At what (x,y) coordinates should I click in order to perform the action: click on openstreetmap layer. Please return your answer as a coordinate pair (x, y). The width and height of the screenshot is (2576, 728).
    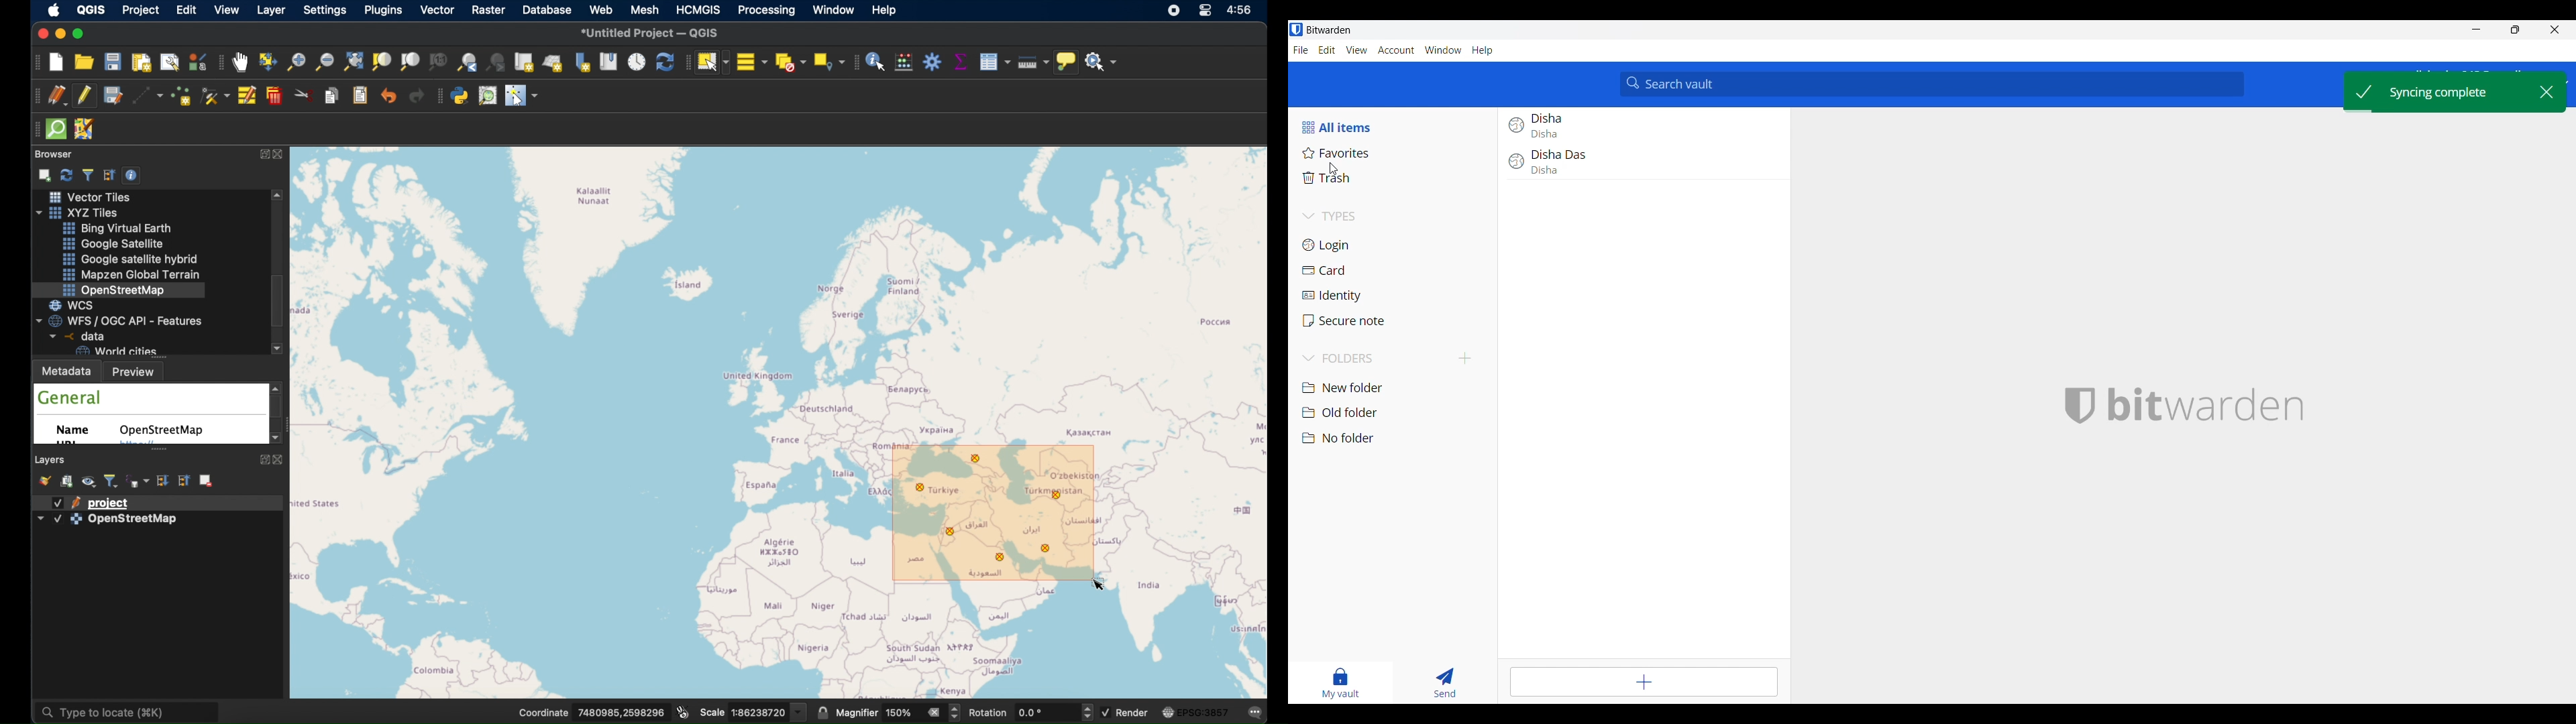
    Looking at the image, I should click on (133, 522).